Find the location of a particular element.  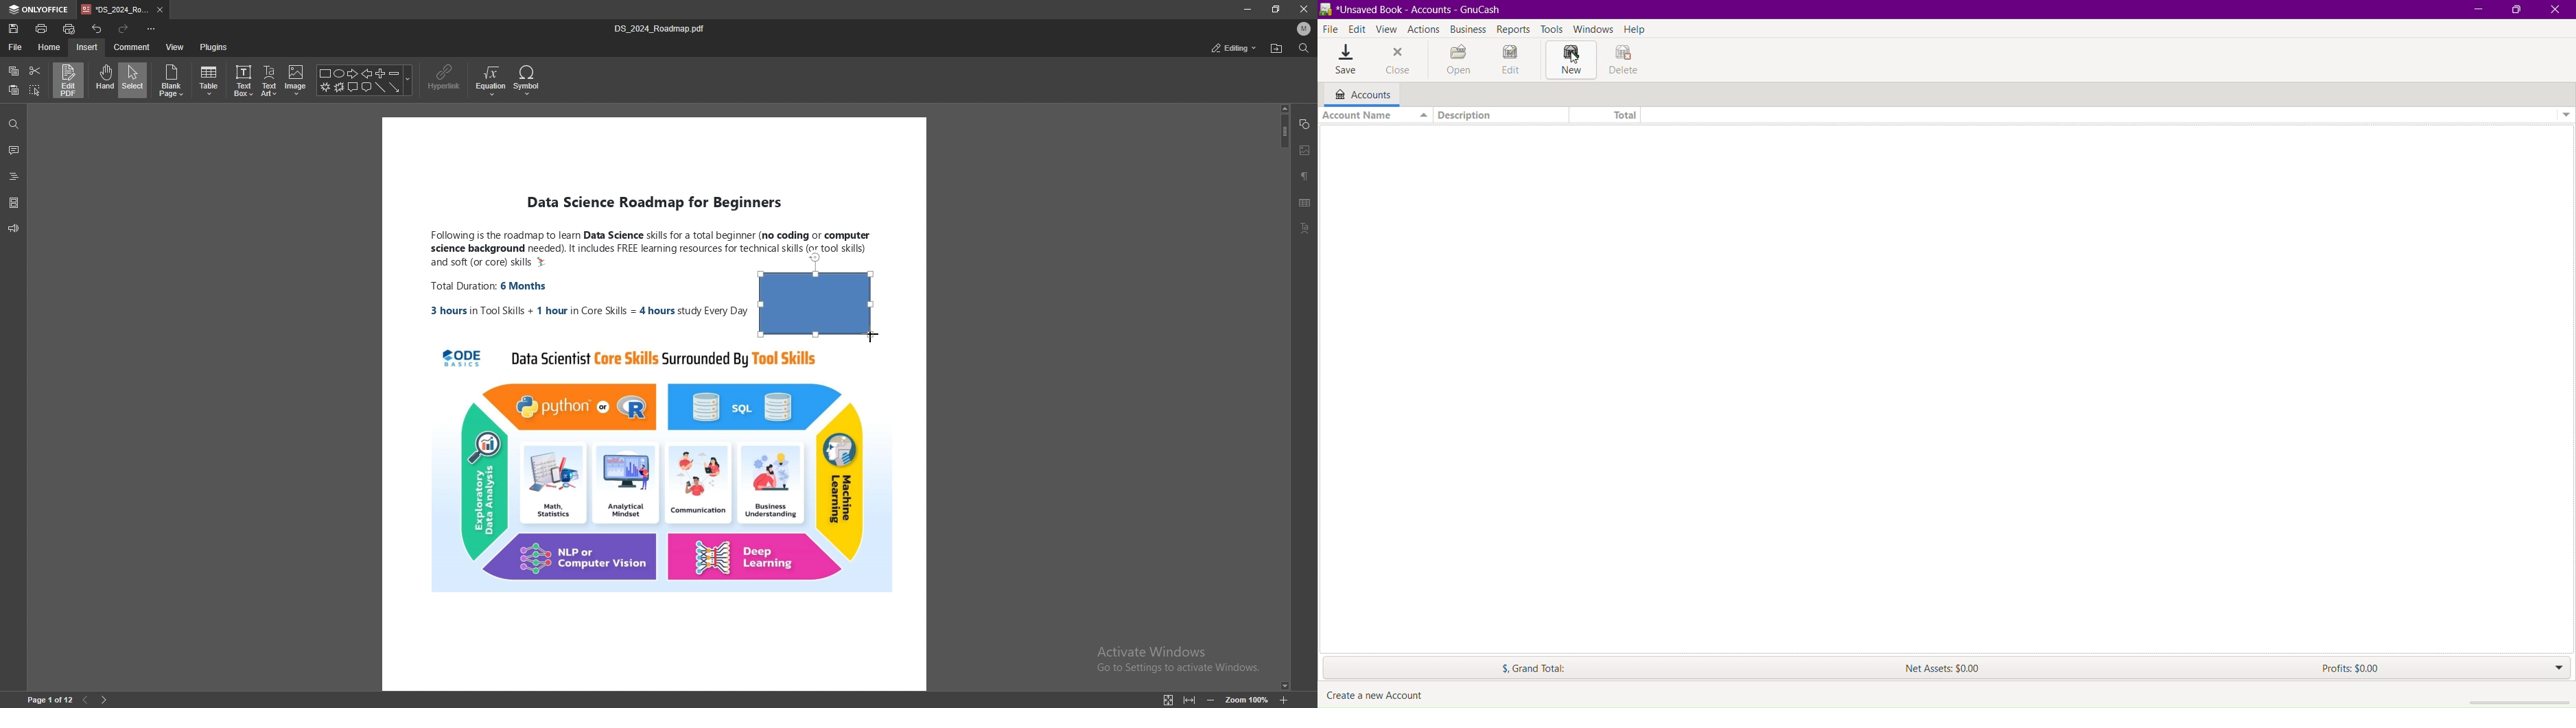

cursor is located at coordinates (877, 344).